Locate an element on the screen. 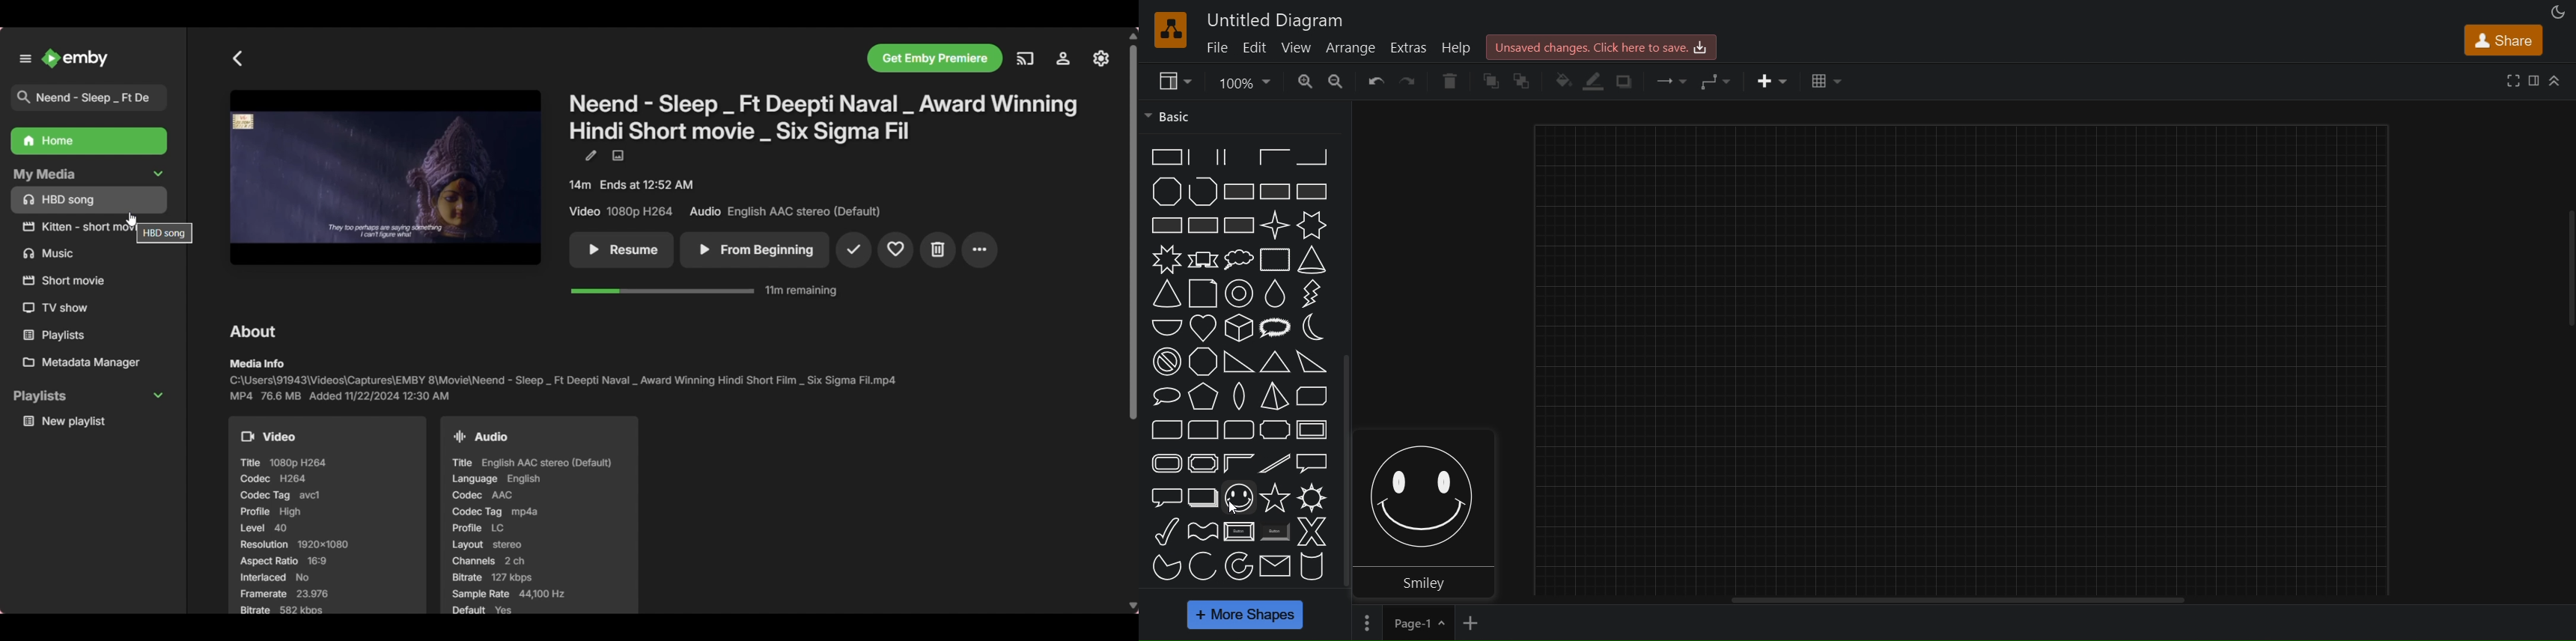 Image resolution: width=2576 pixels, height=644 pixels. options is located at coordinates (1365, 624).